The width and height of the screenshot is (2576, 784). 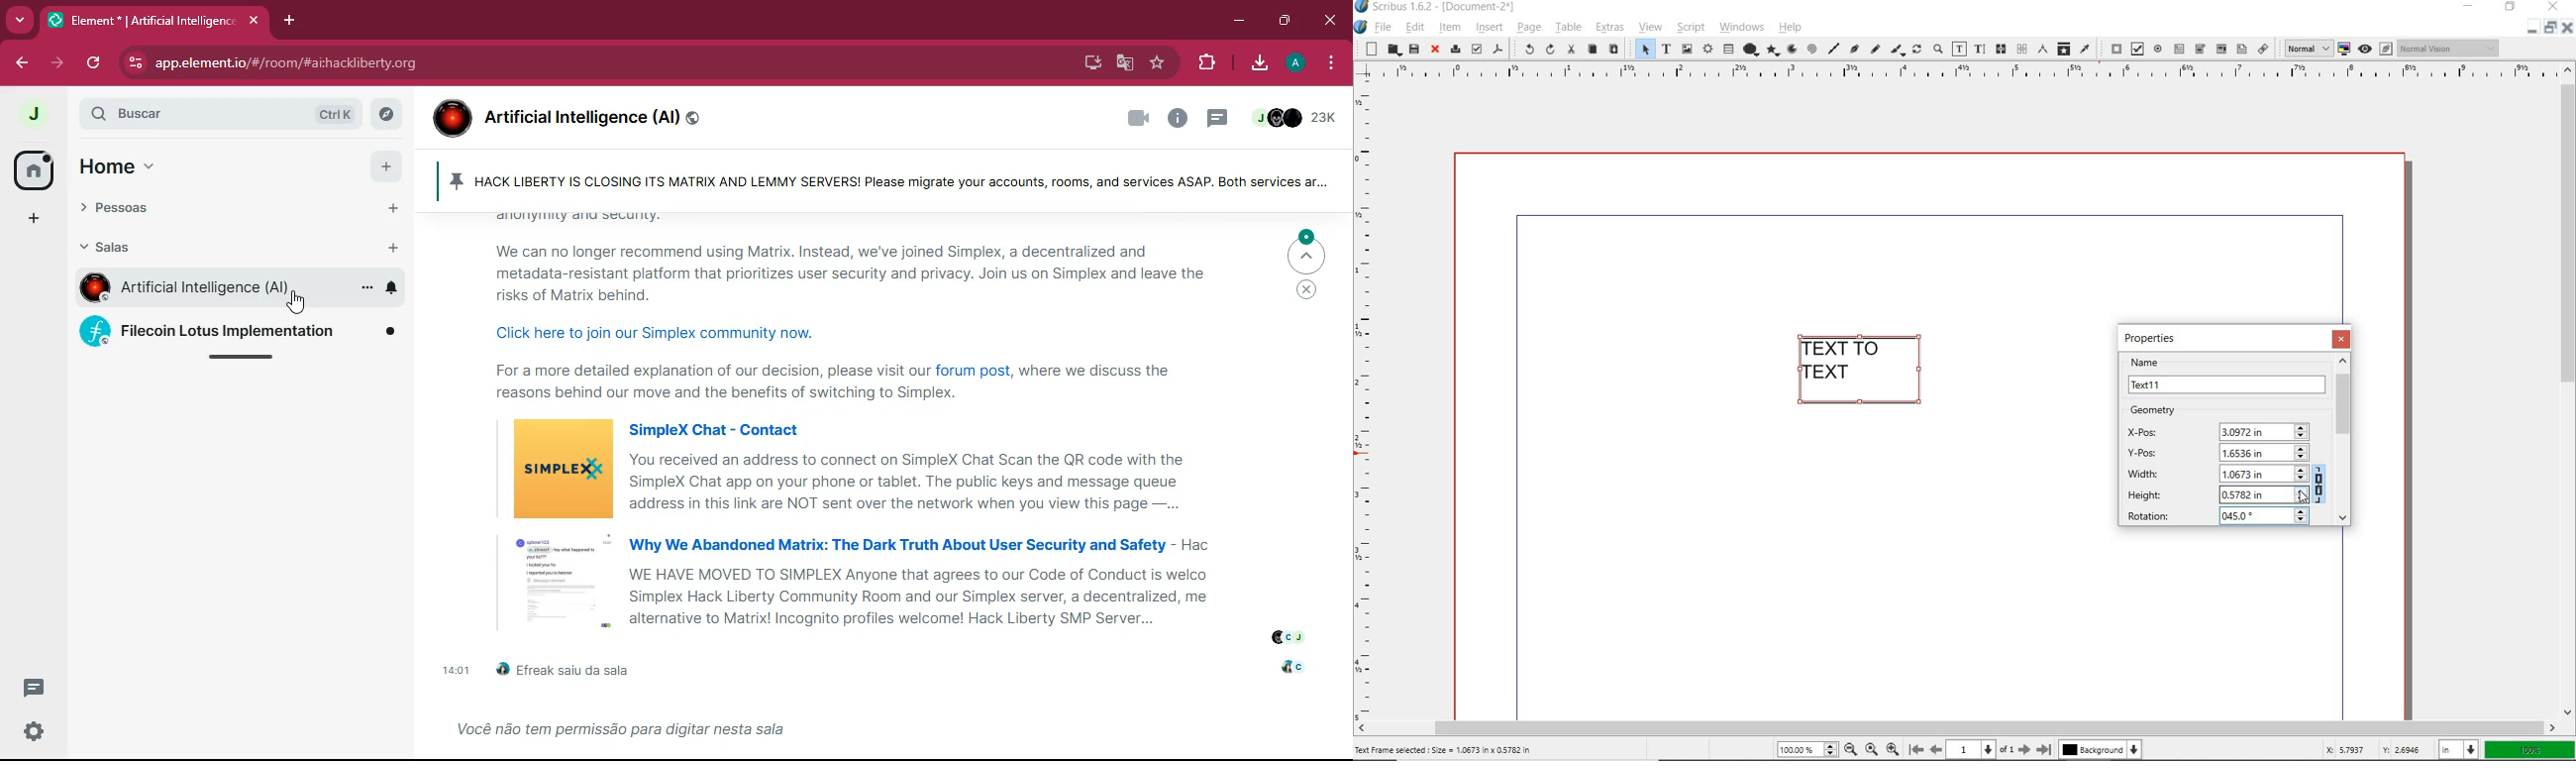 What do you see at coordinates (1394, 50) in the screenshot?
I see `open` at bounding box center [1394, 50].